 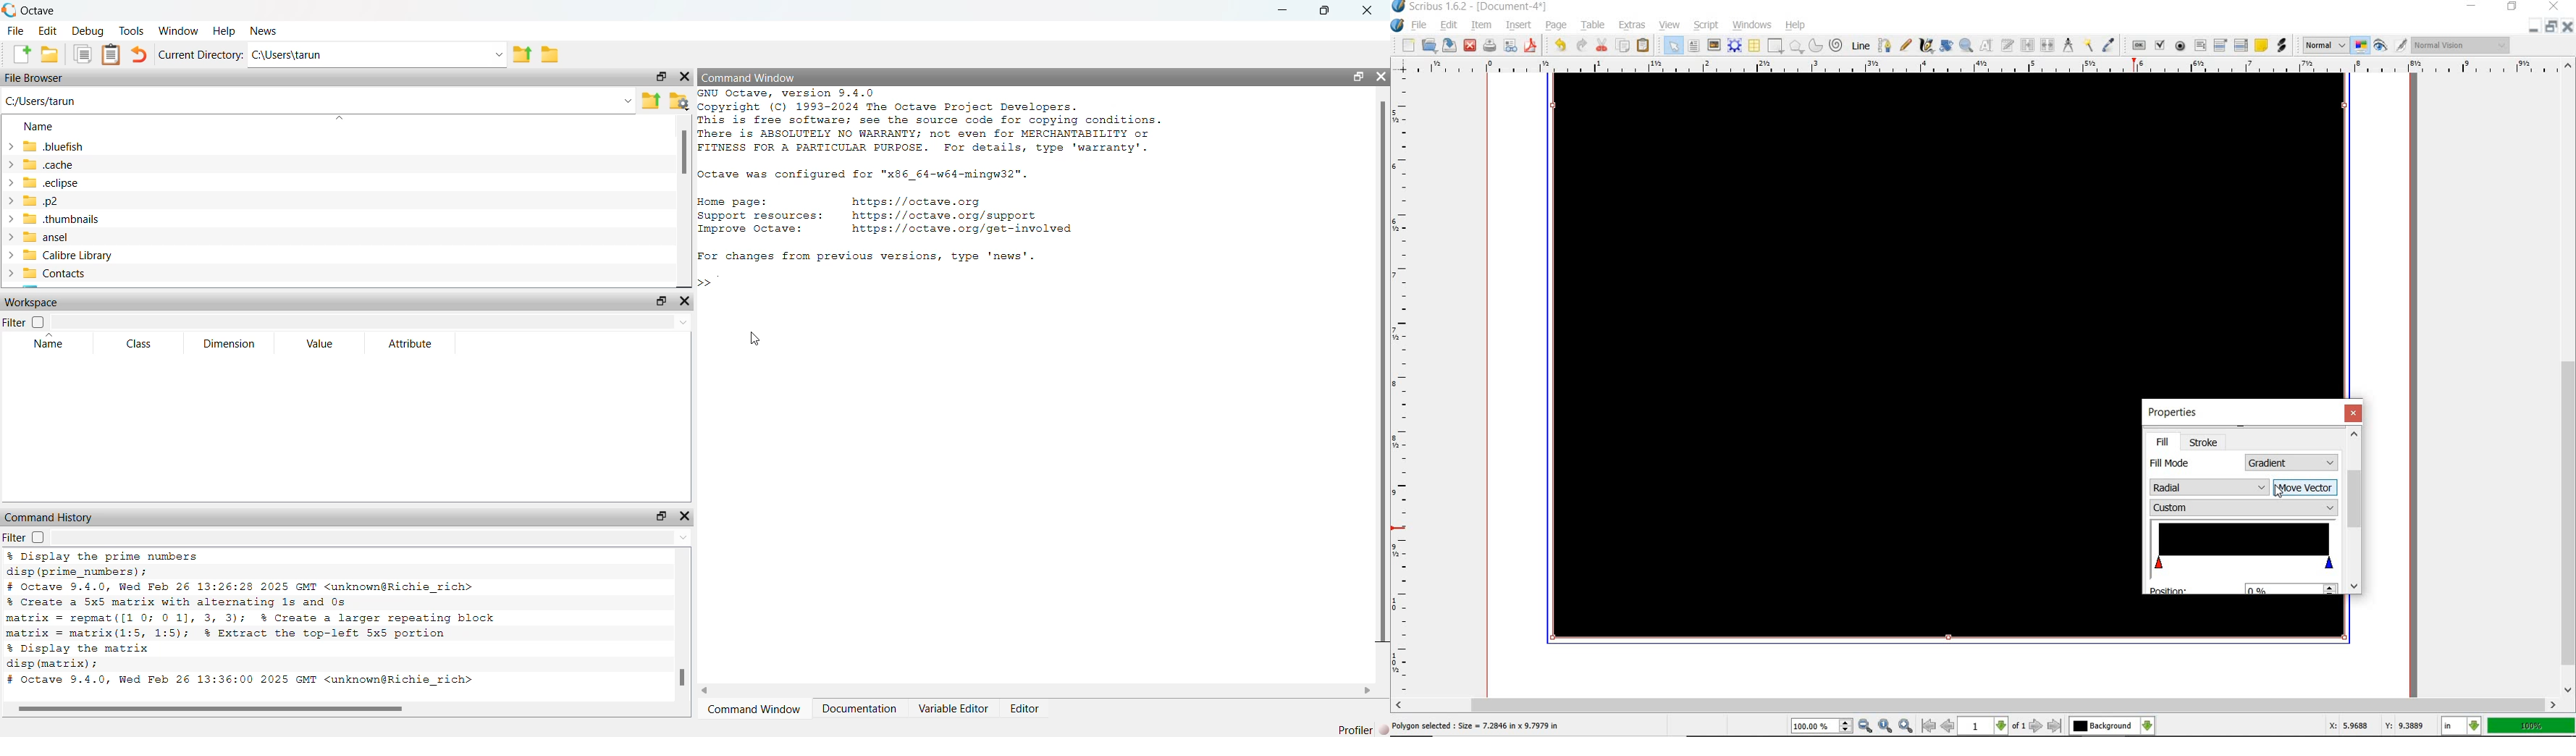 I want to click on custom, so click(x=2244, y=508).